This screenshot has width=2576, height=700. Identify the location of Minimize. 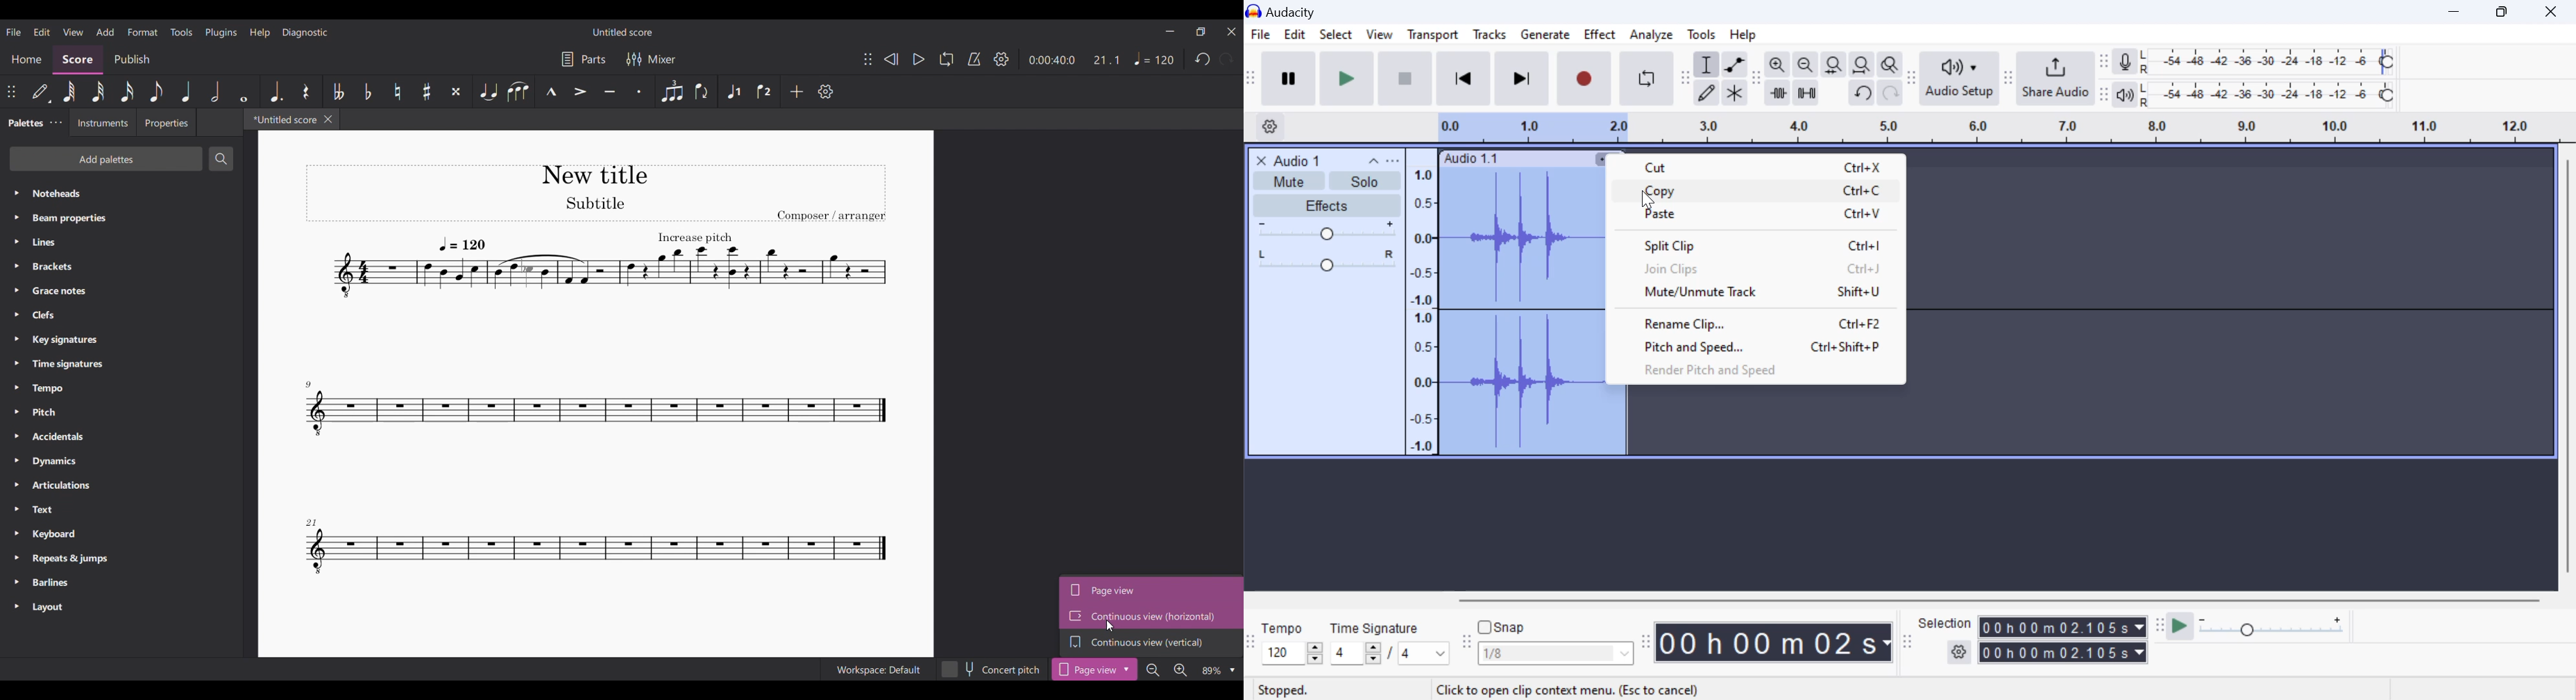
(1170, 31).